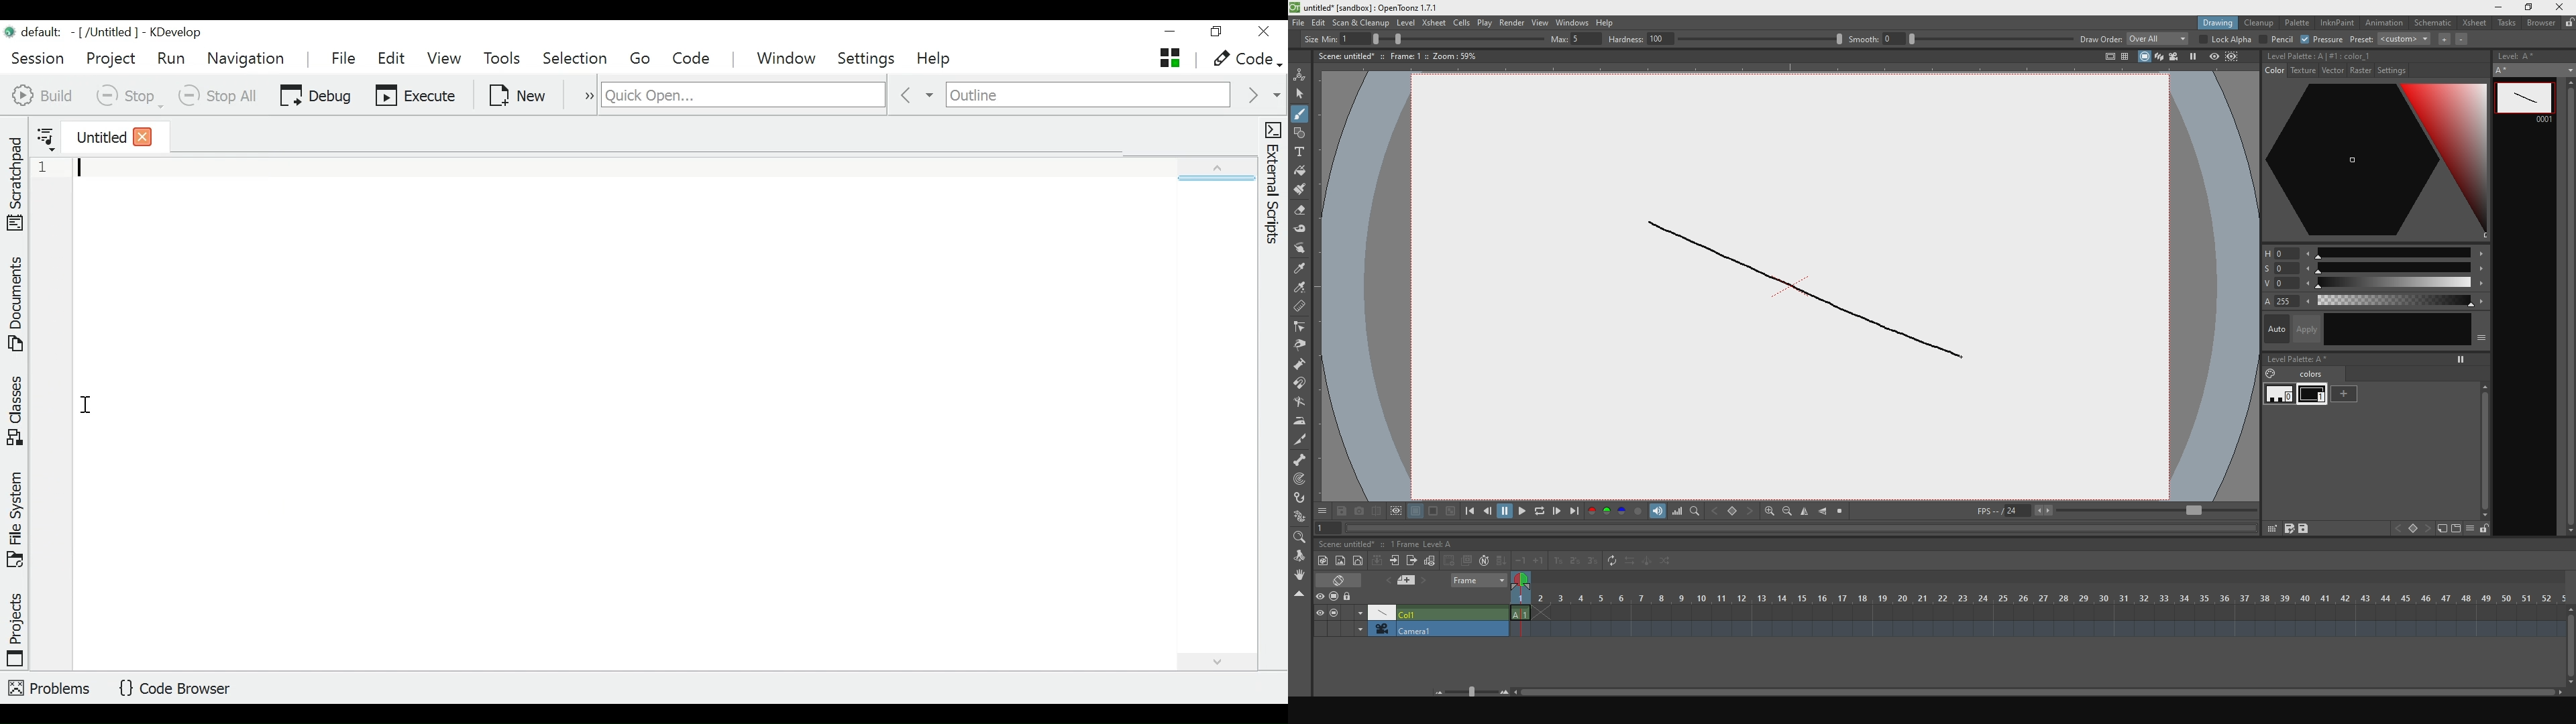 The height and width of the screenshot is (728, 2576). Describe the element at coordinates (2483, 451) in the screenshot. I see `scroll bar` at that location.